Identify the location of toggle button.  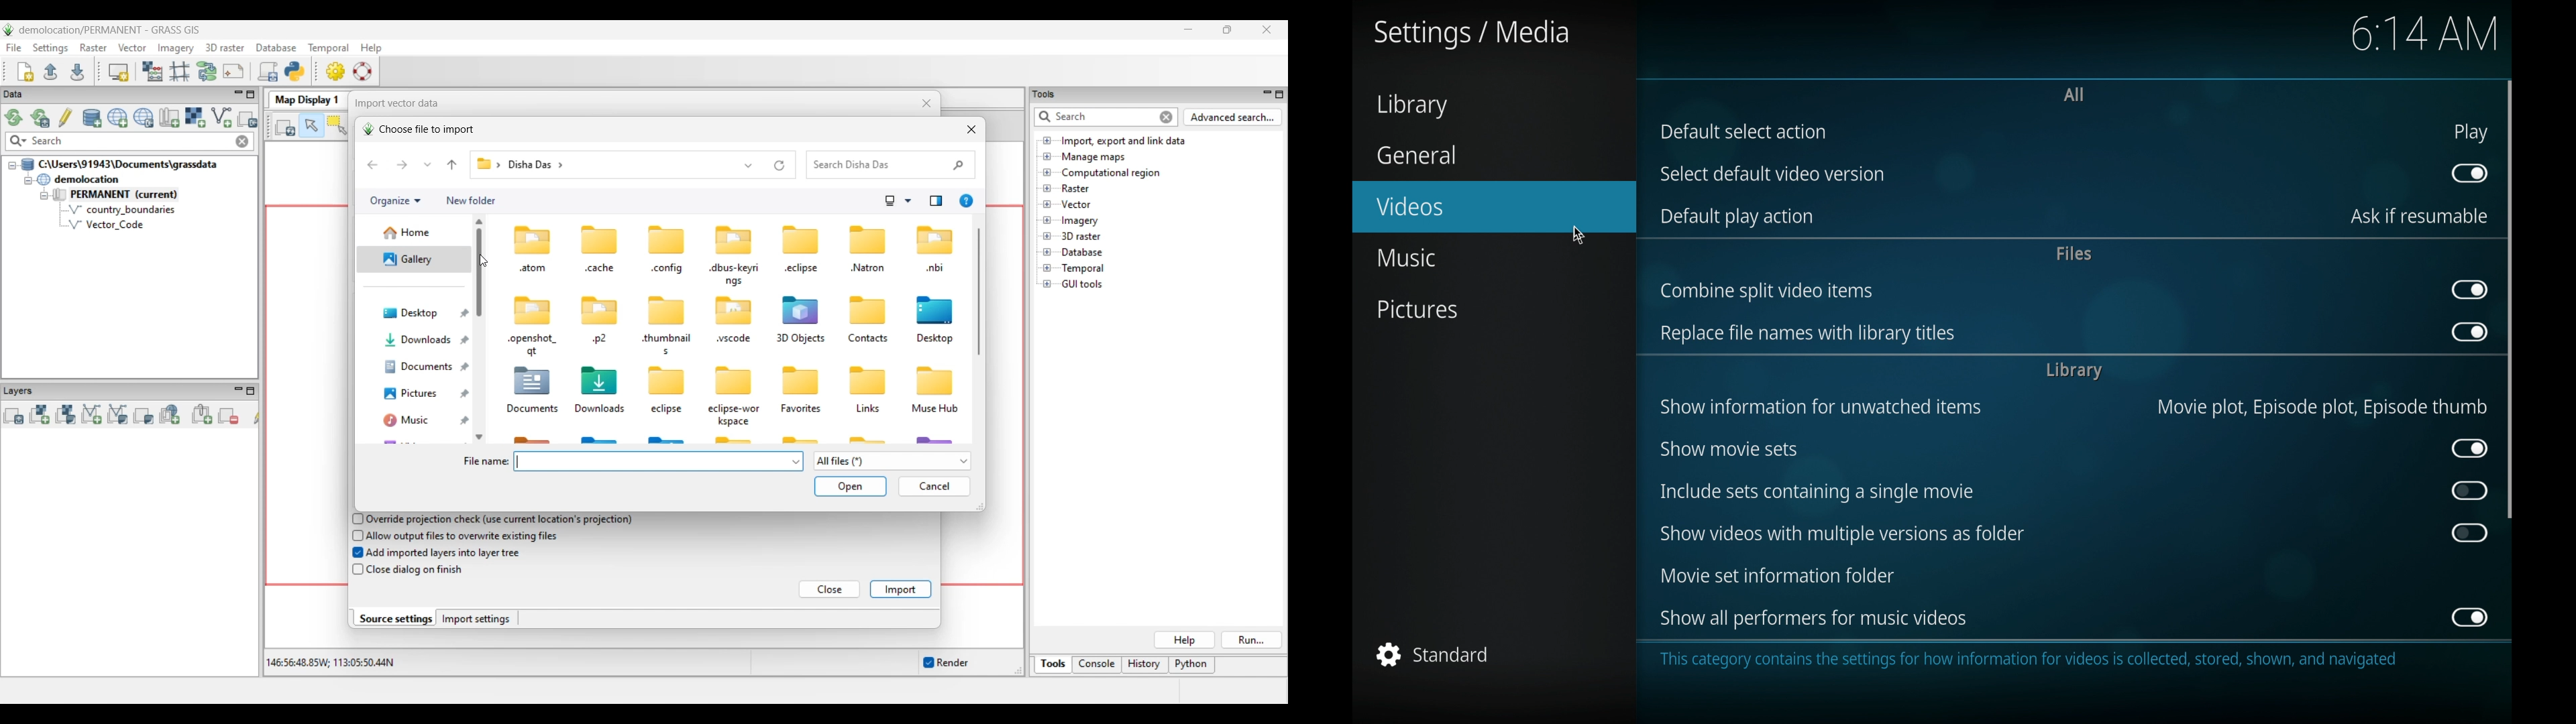
(2470, 448).